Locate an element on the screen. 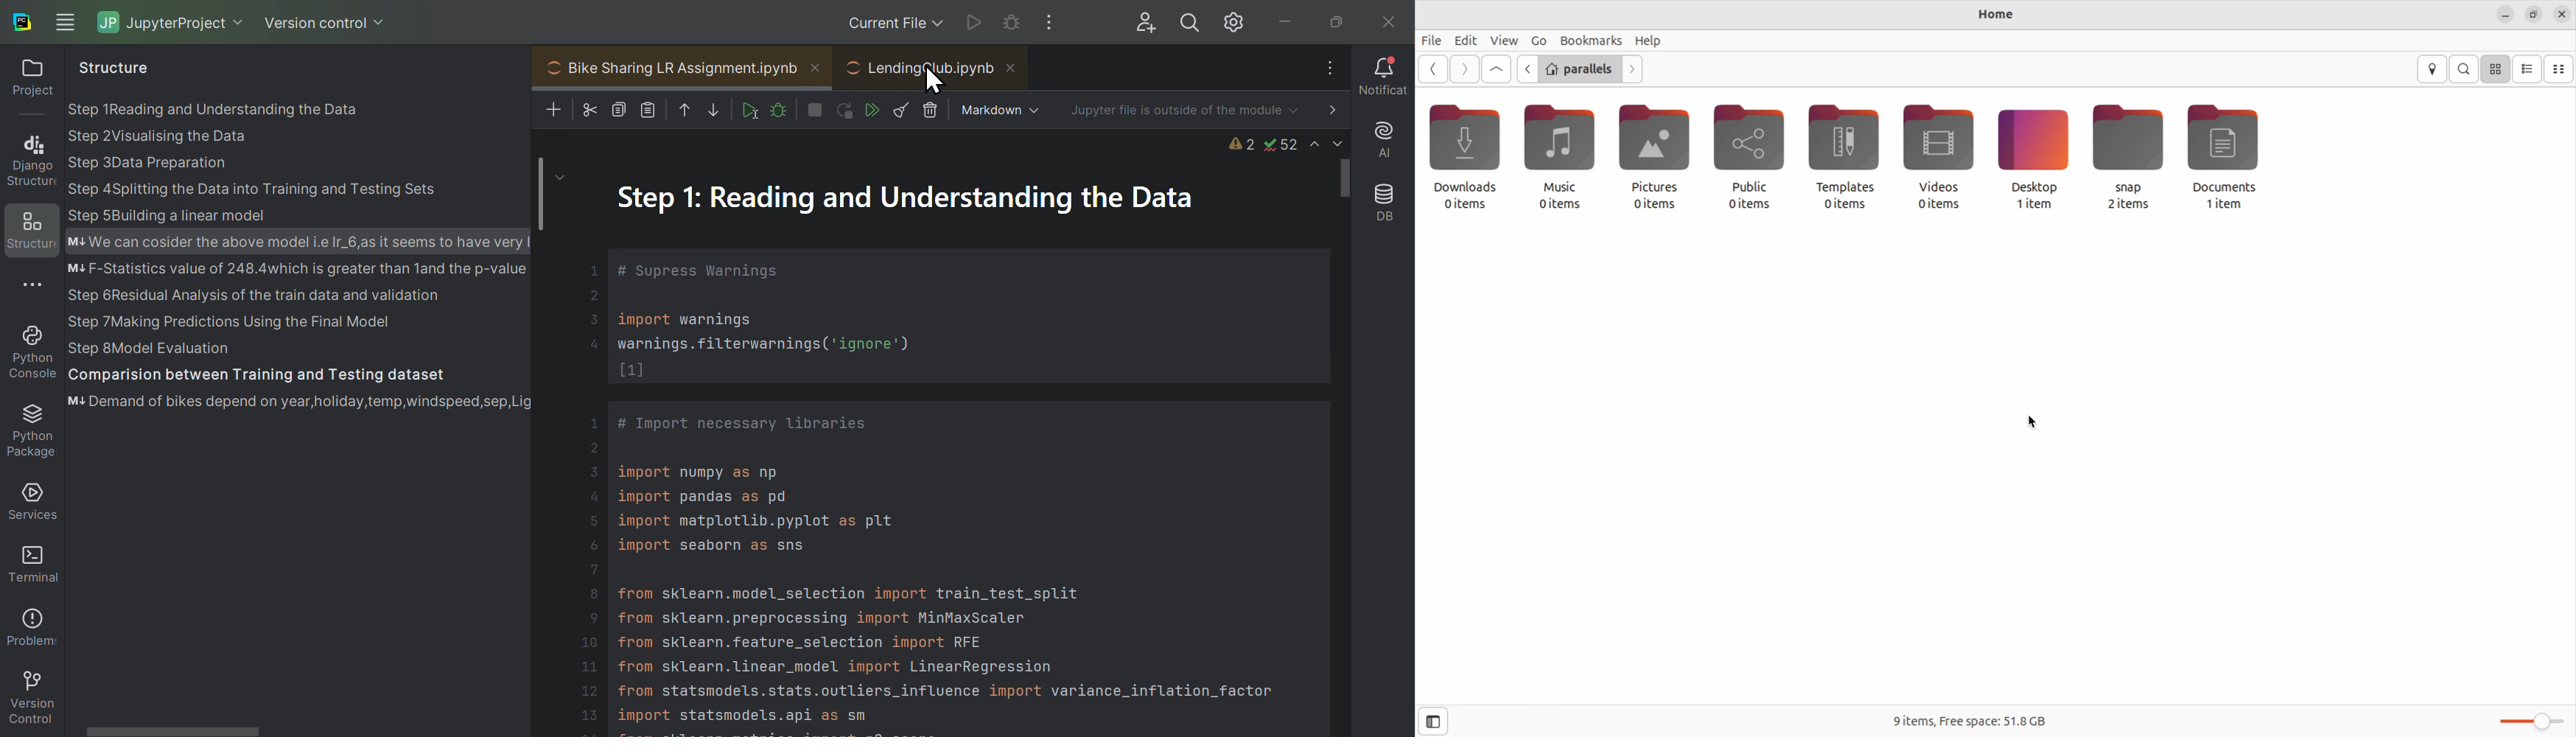 Image resolution: width=2576 pixels, height=756 pixels. list view is located at coordinates (2530, 69).